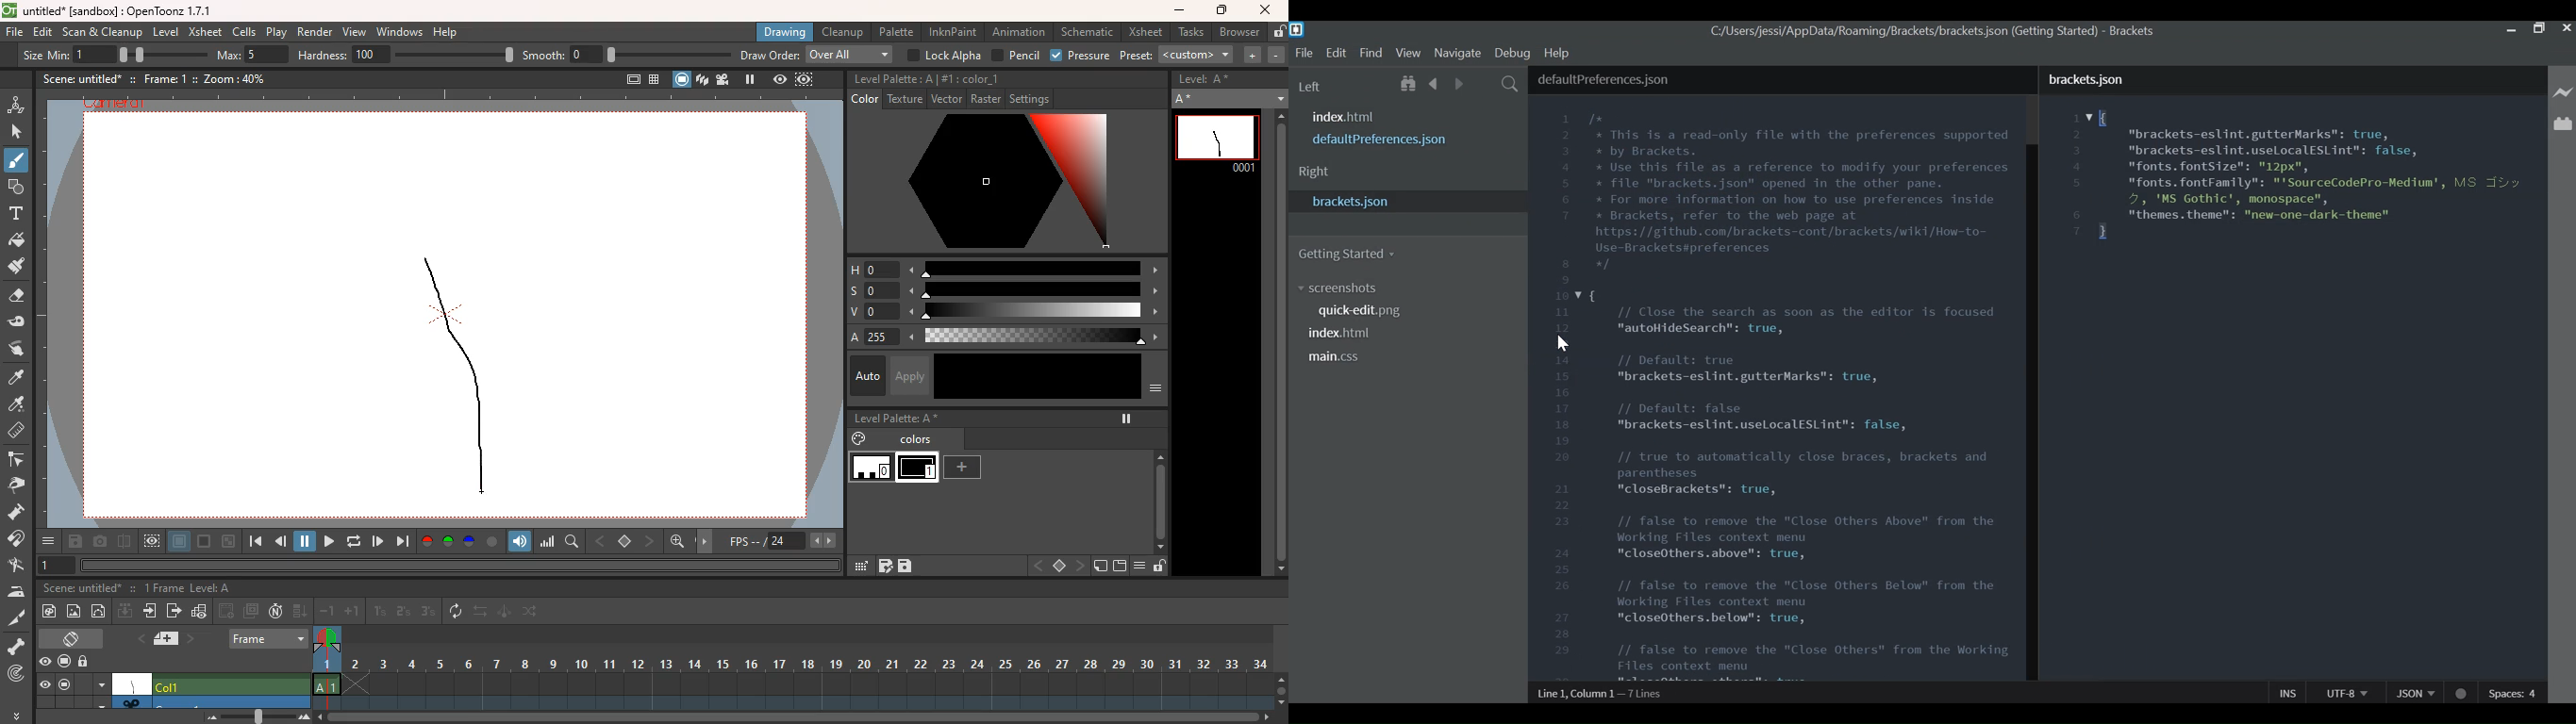 The image size is (2576, 728). What do you see at coordinates (1155, 392) in the screenshot?
I see `menu` at bounding box center [1155, 392].